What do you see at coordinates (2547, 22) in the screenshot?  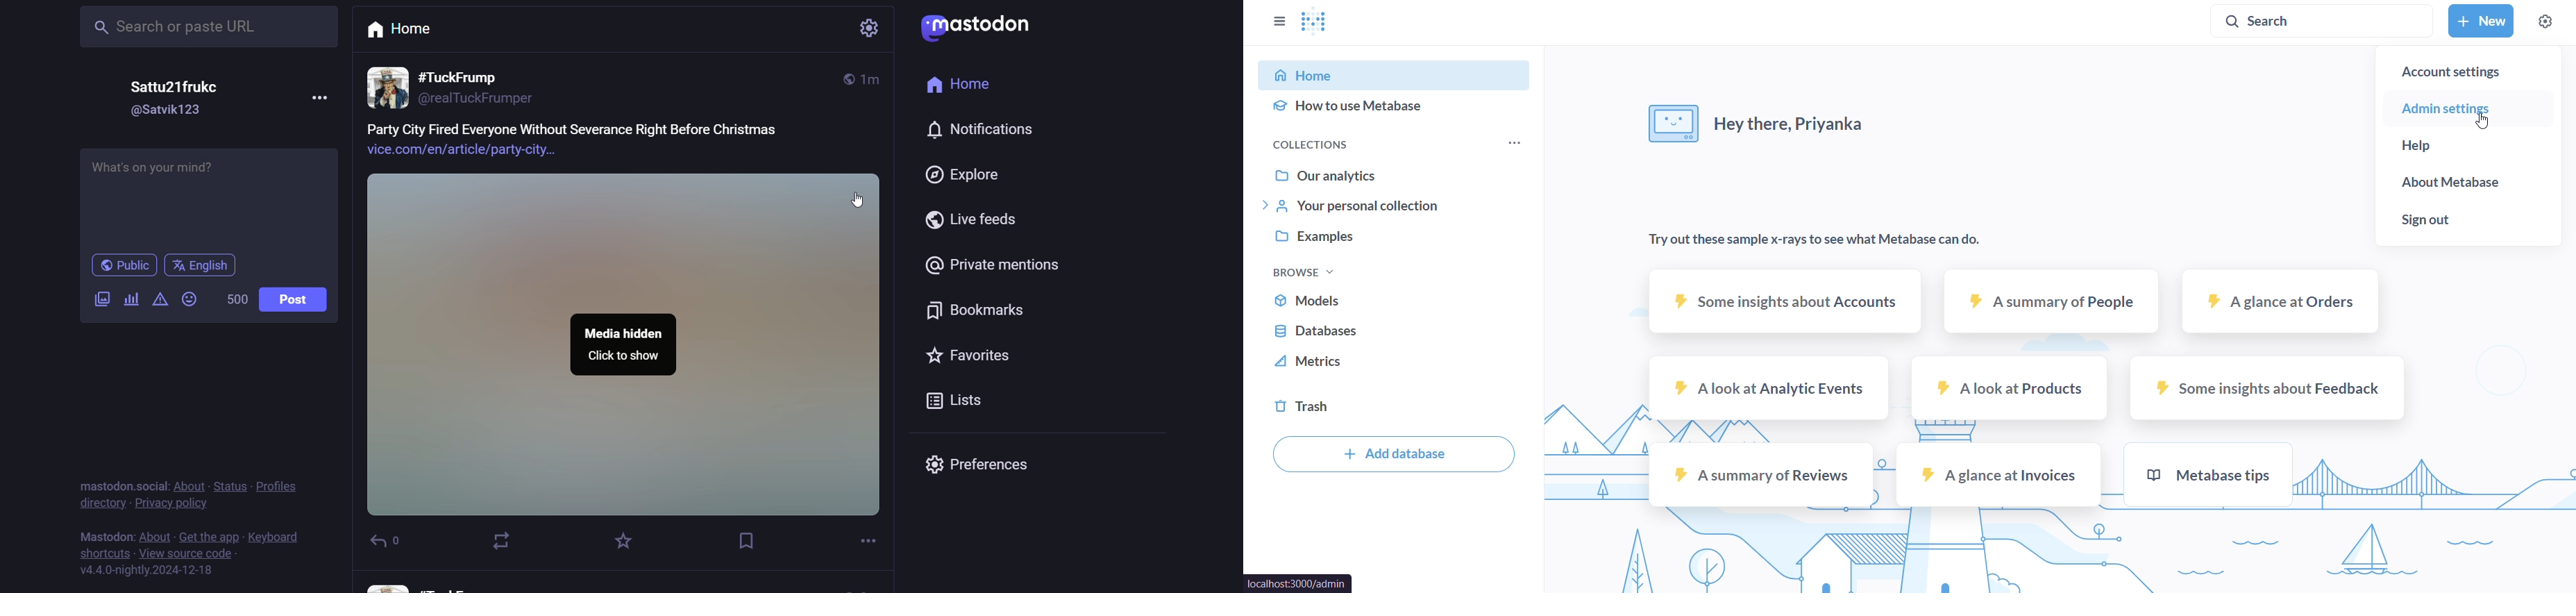 I see `settings` at bounding box center [2547, 22].